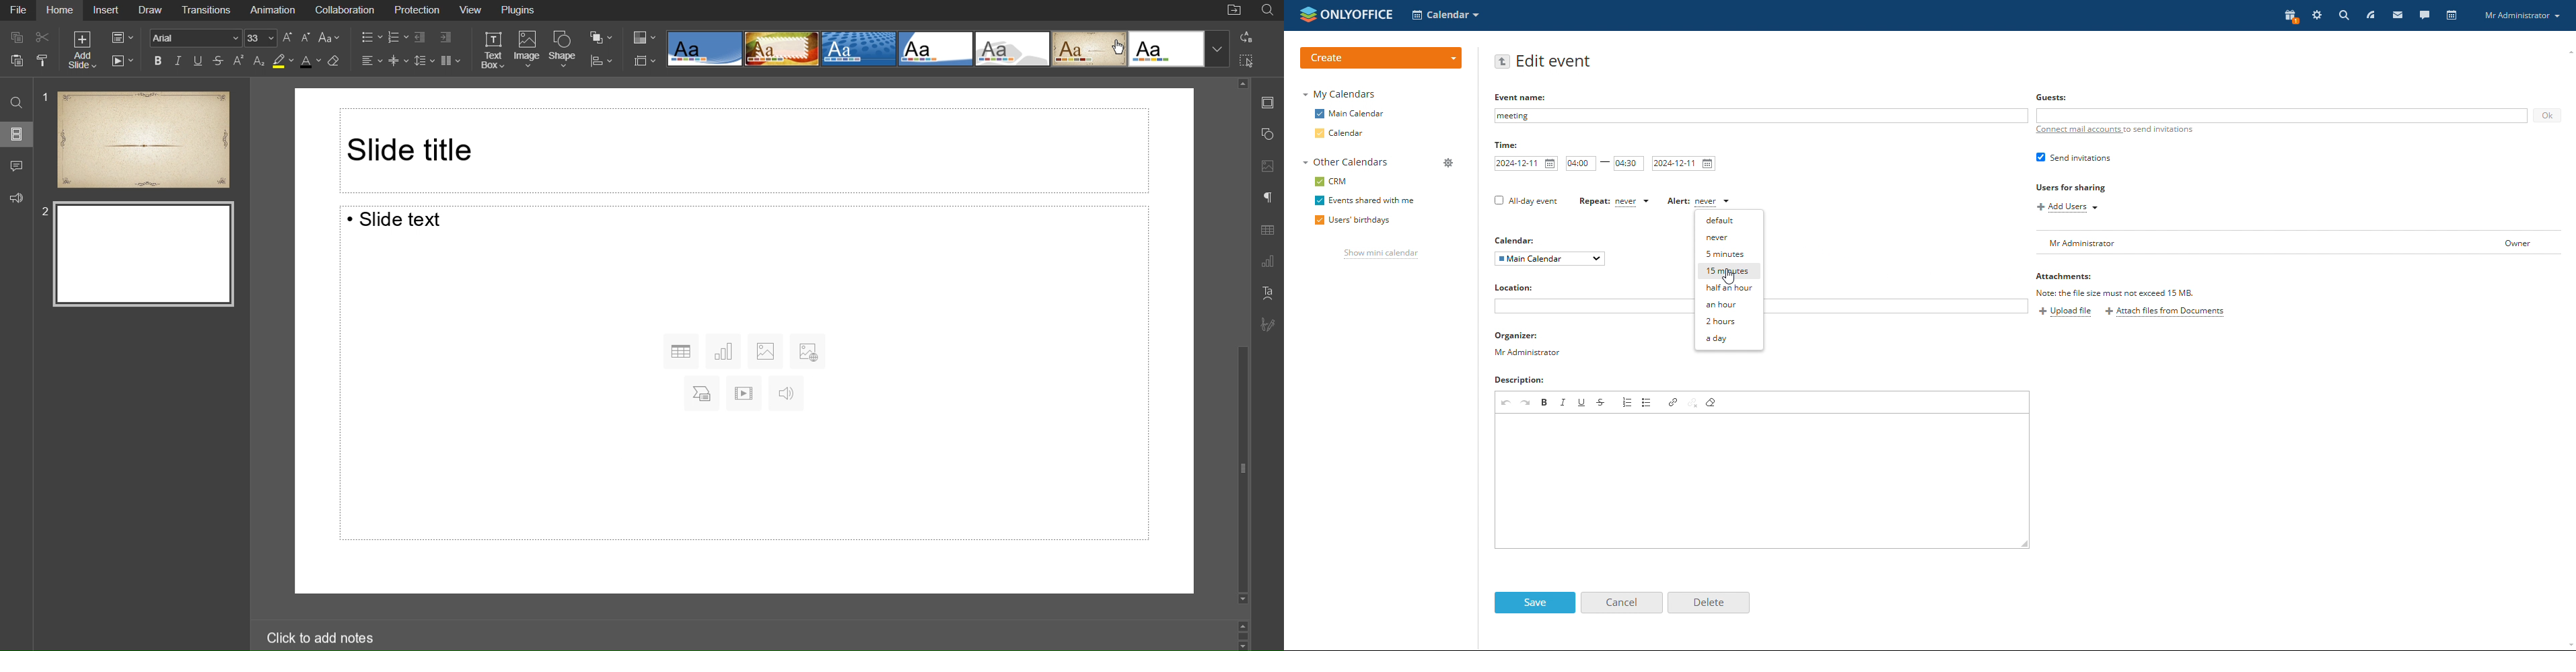  Describe the element at coordinates (399, 39) in the screenshot. I see `Numbered List` at that location.